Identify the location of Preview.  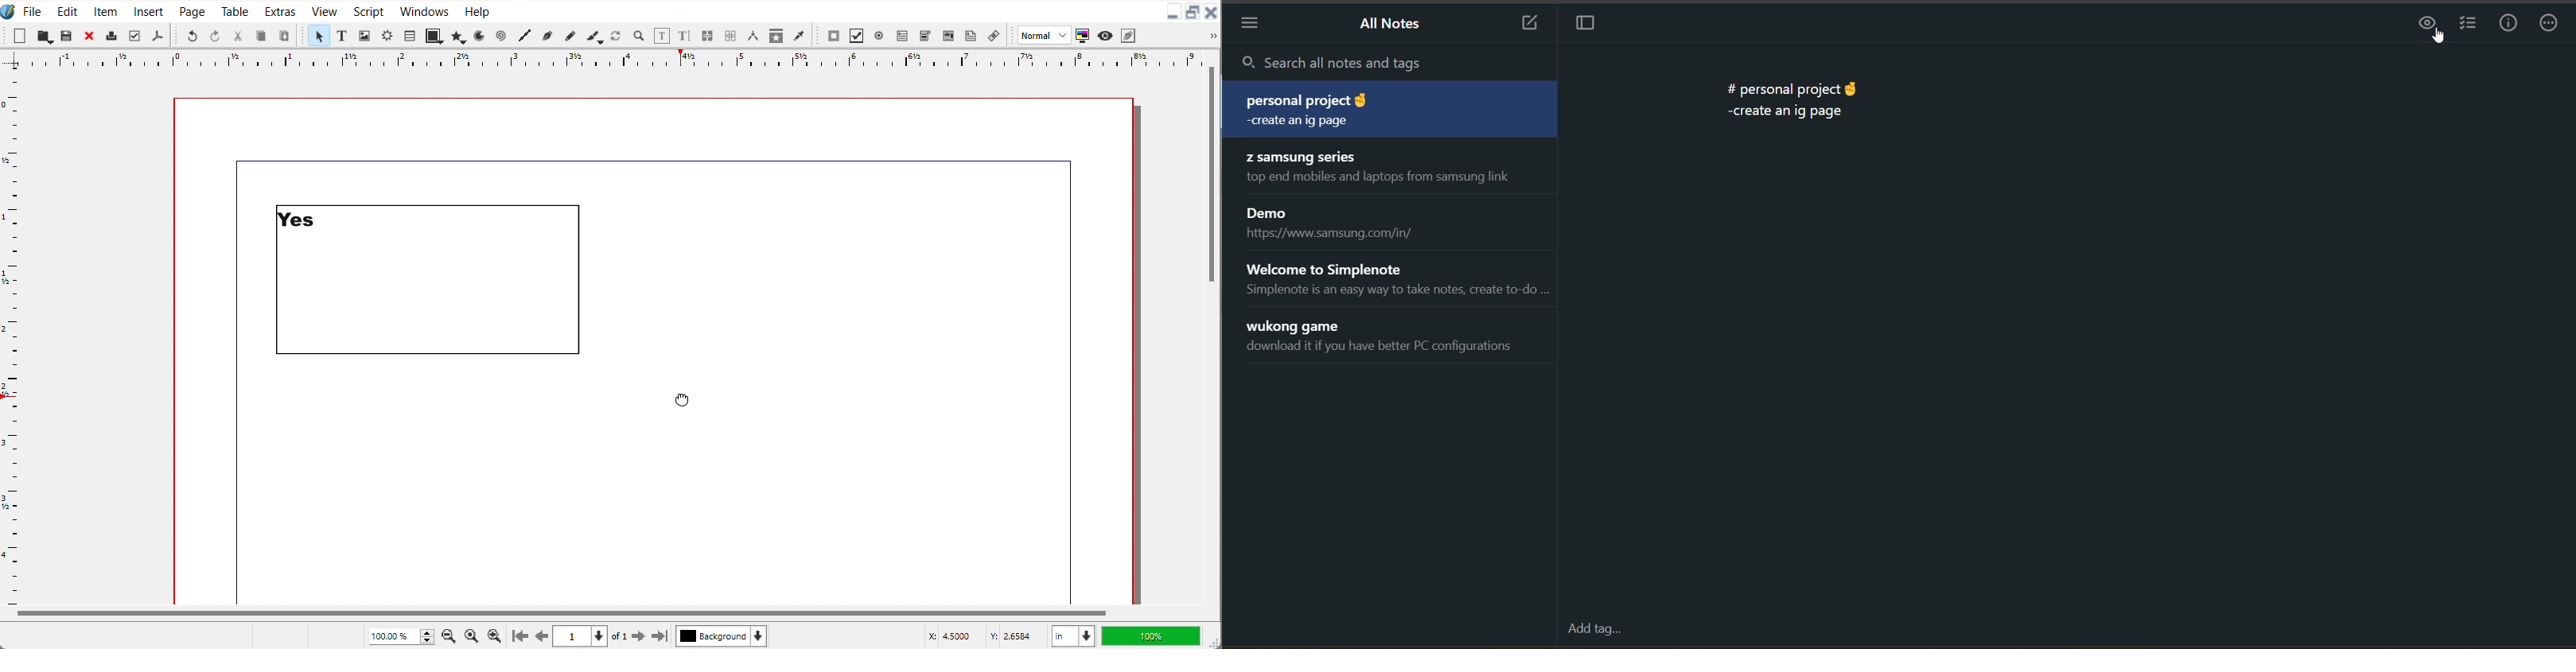
(1106, 36).